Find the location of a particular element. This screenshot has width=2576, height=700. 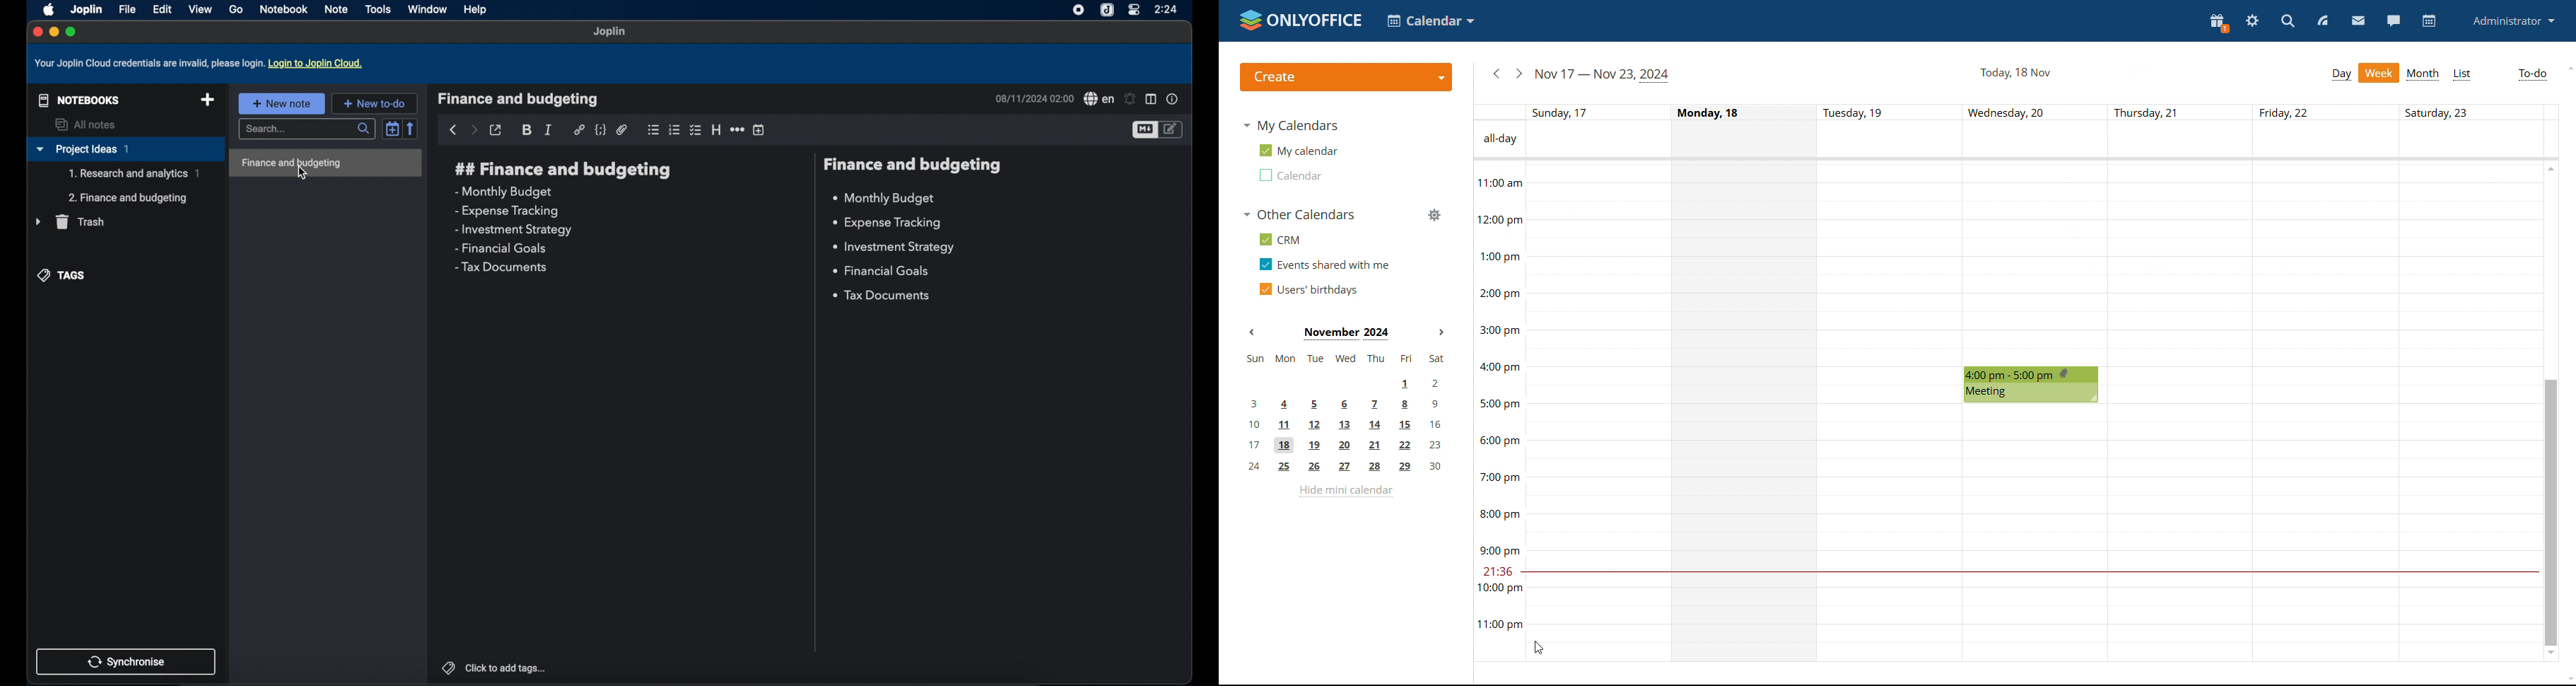

finance and budgeting is located at coordinates (561, 170).